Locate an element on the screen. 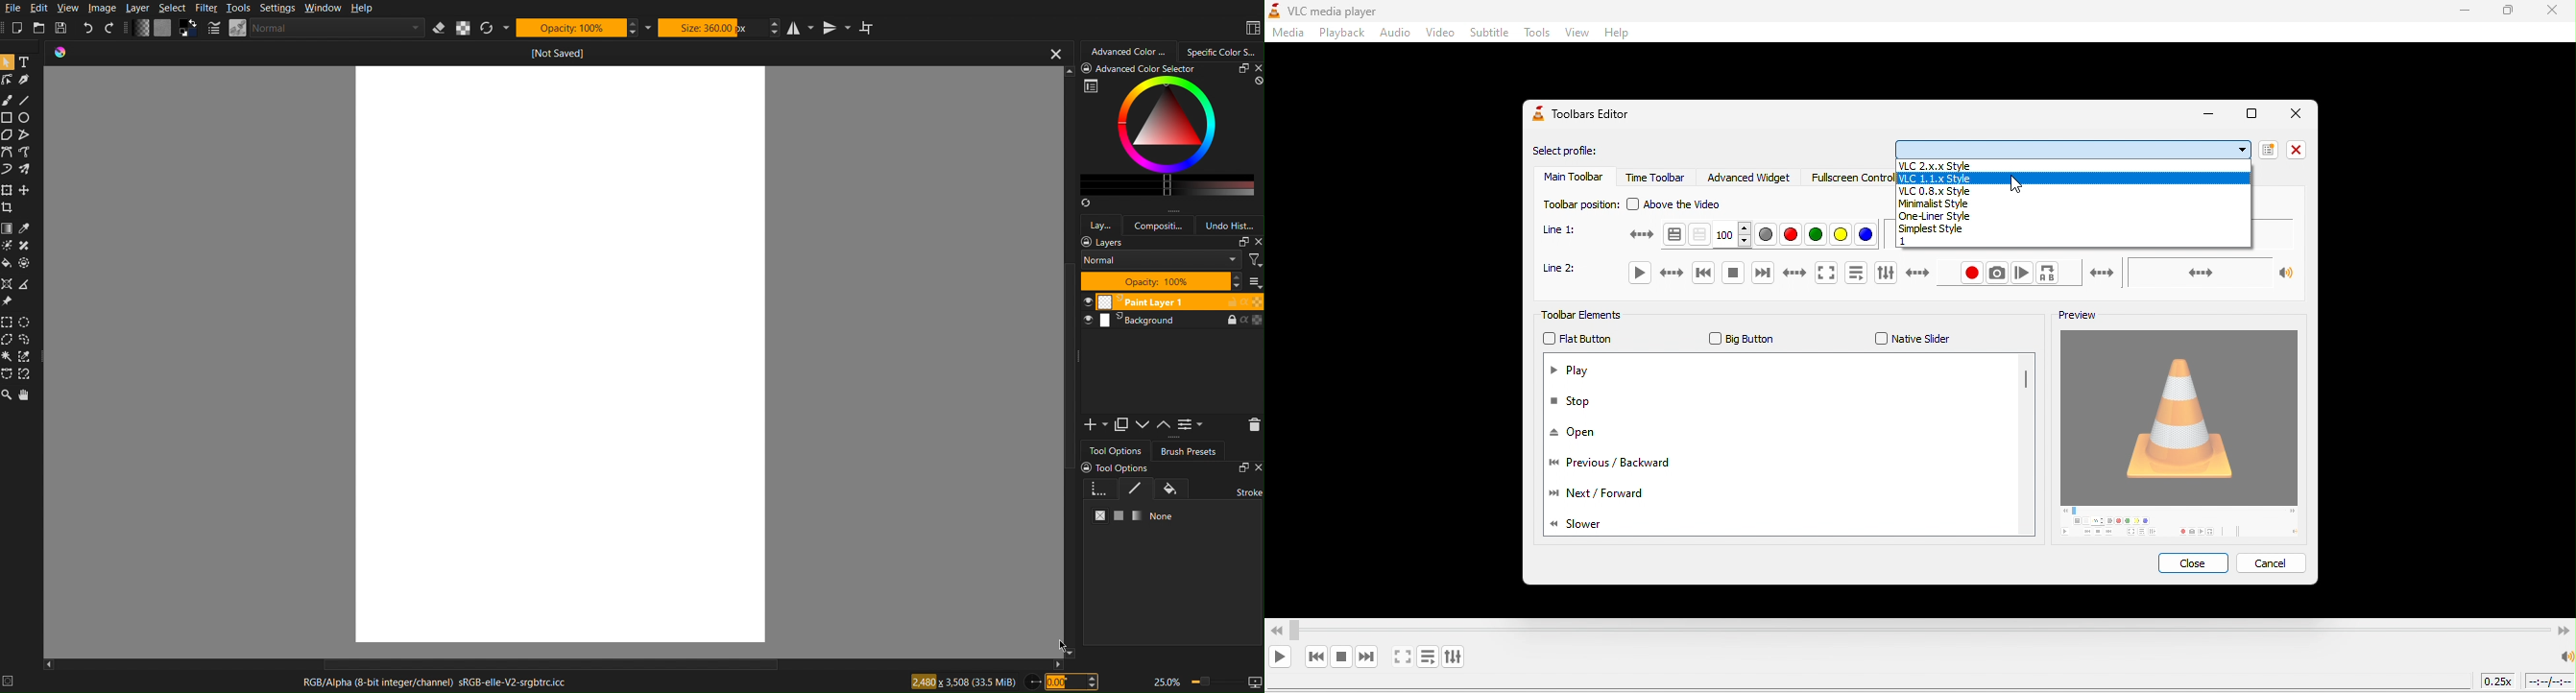 The image size is (2576, 700). Help is located at coordinates (363, 9).